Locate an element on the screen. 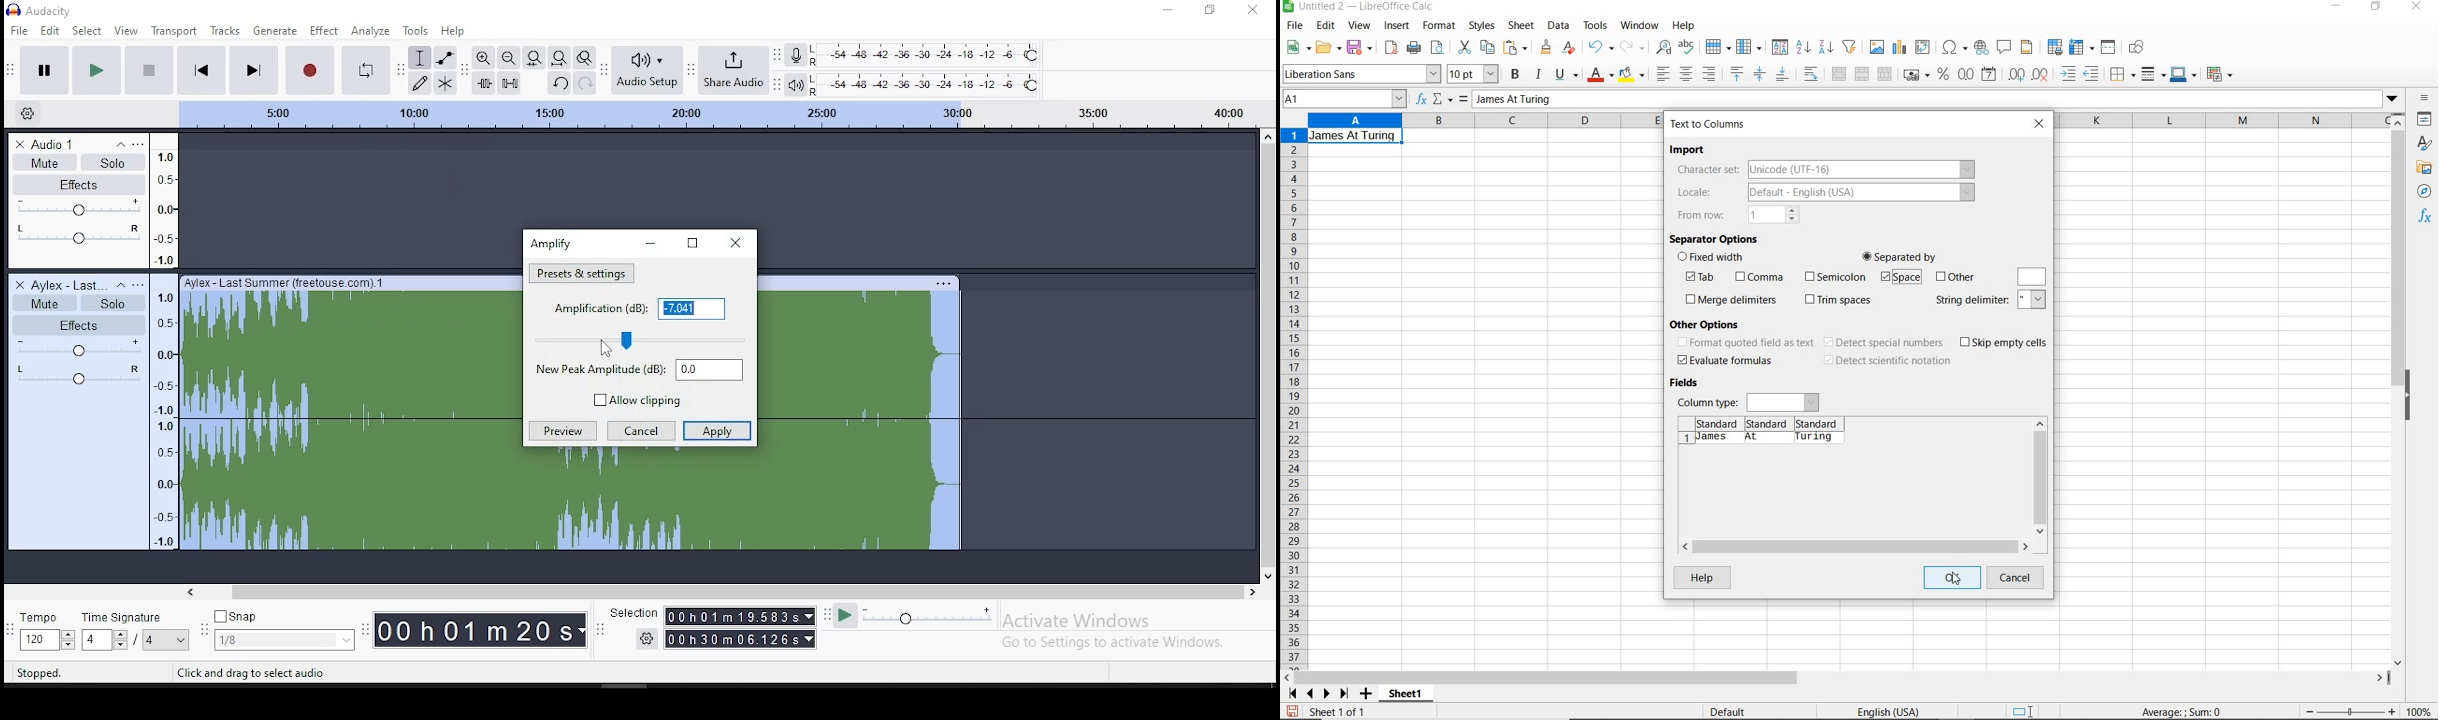  delete track is located at coordinates (16, 284).